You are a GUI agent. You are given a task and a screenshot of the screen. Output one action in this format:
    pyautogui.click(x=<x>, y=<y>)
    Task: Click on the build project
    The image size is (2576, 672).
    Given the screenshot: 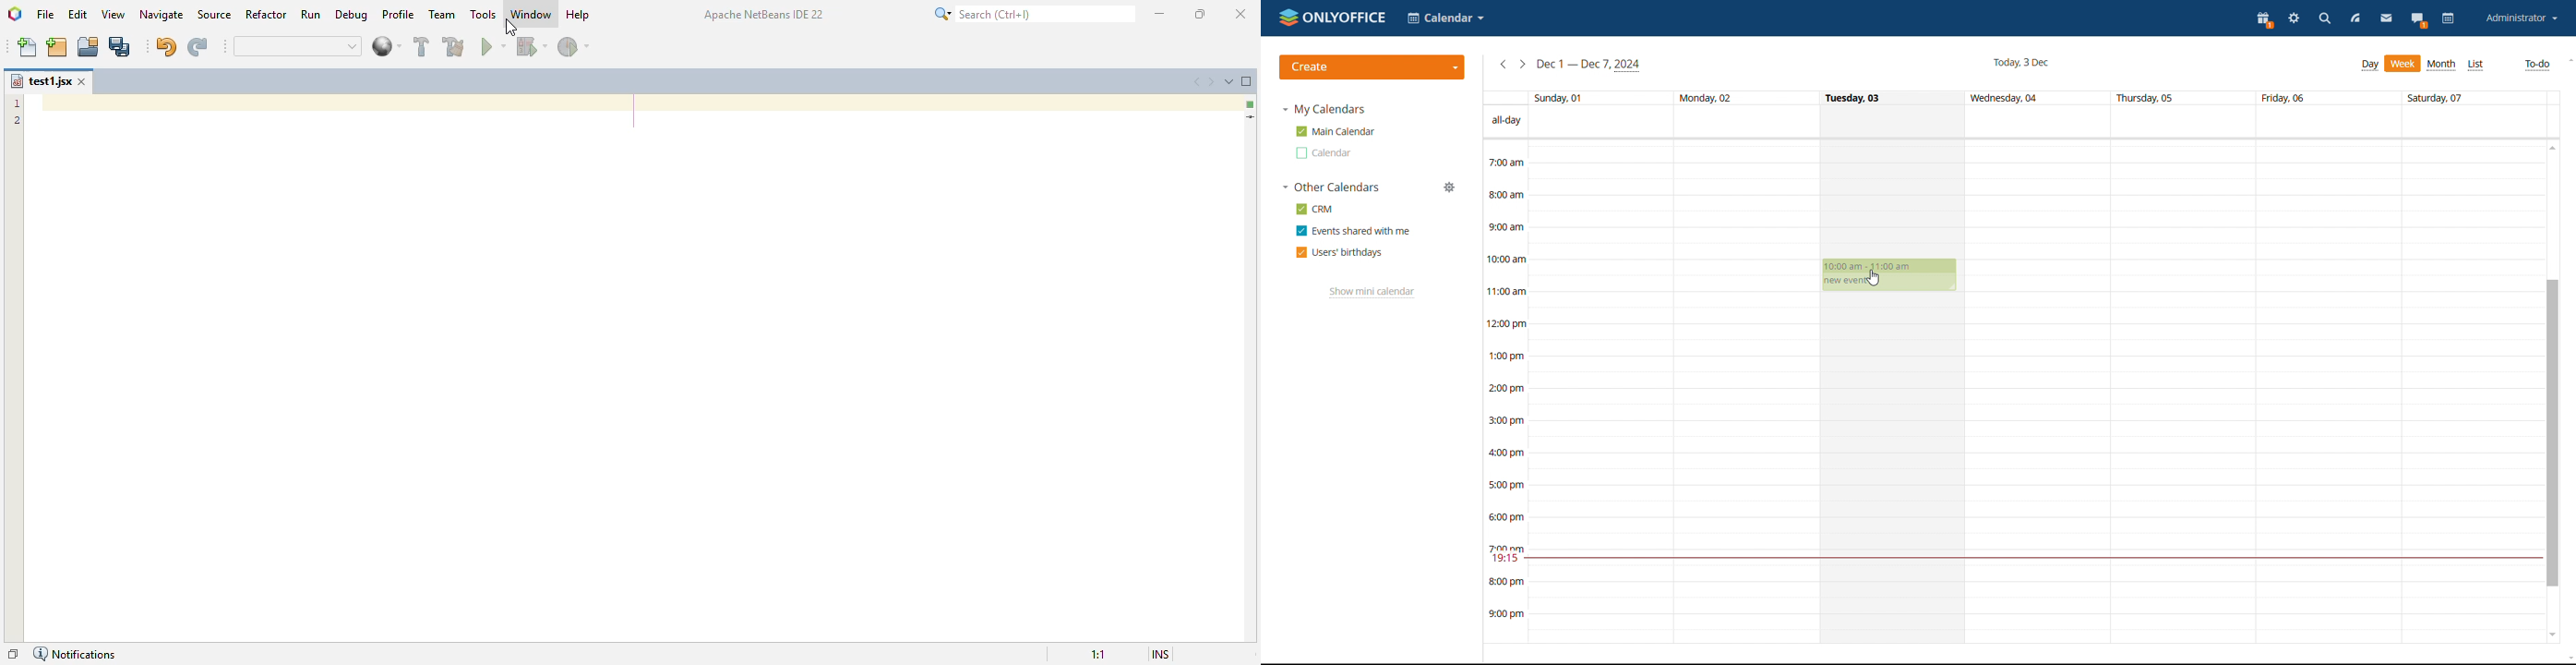 What is the action you would take?
    pyautogui.click(x=421, y=46)
    